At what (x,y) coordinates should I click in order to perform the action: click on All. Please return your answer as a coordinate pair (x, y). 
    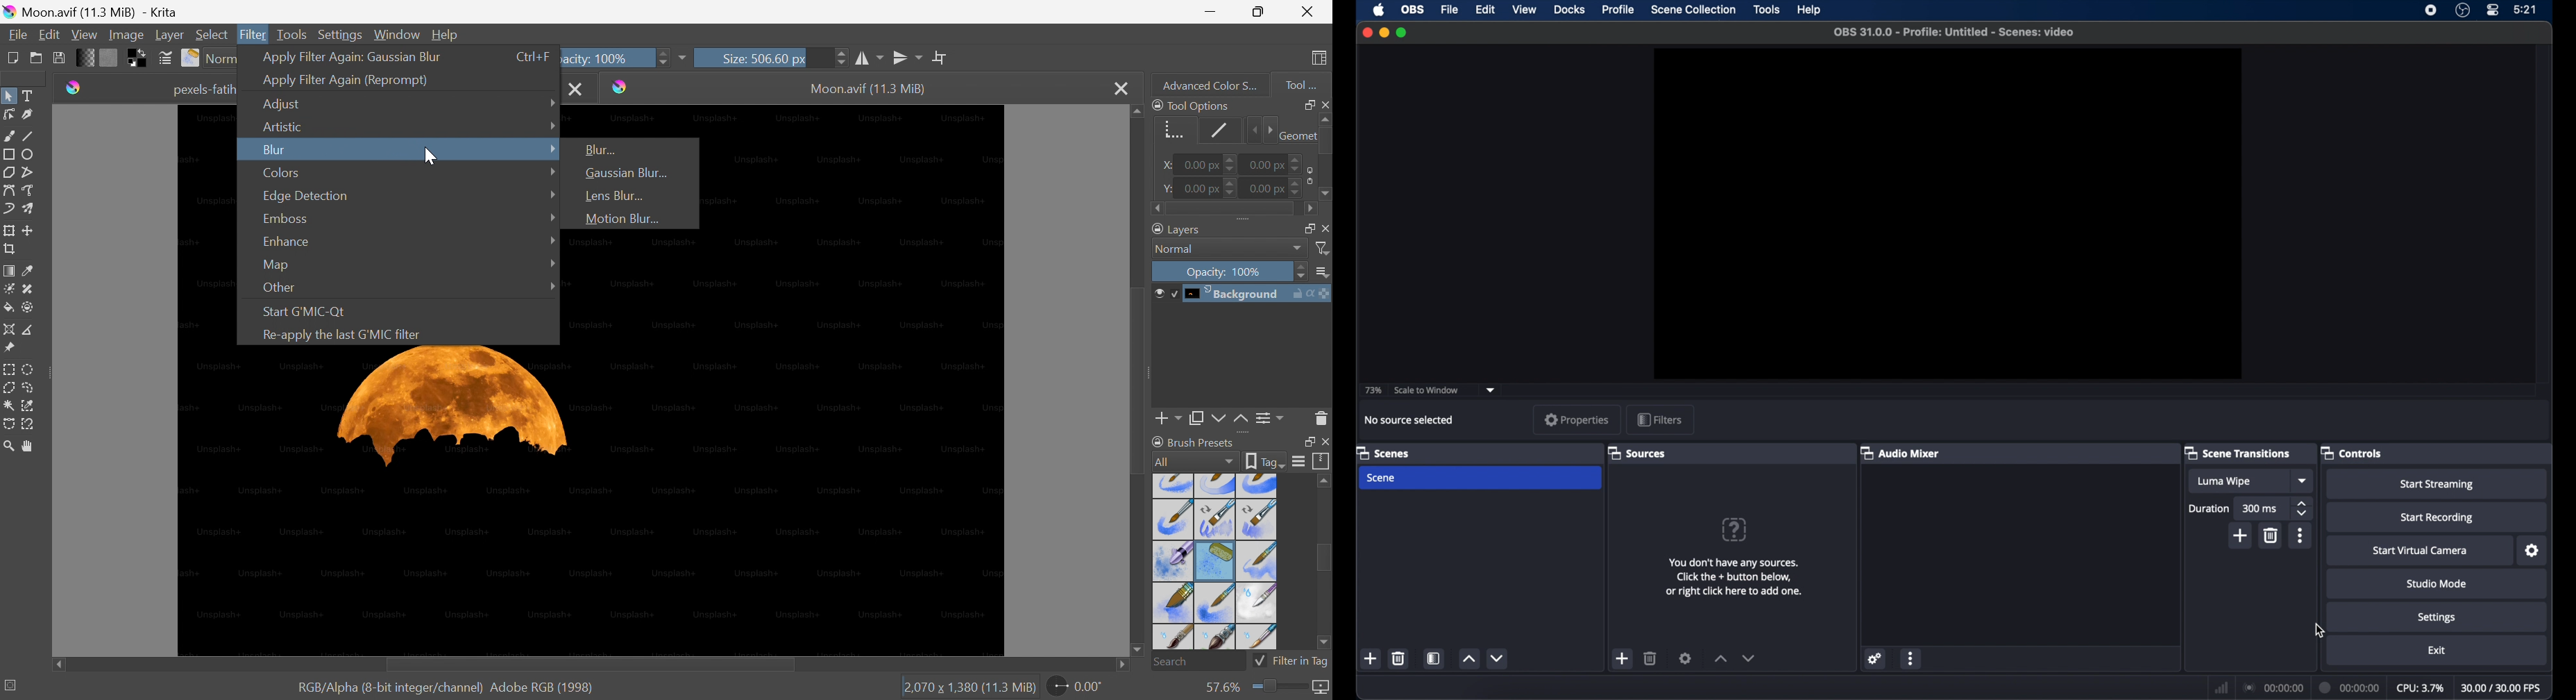
    Looking at the image, I should click on (1194, 462).